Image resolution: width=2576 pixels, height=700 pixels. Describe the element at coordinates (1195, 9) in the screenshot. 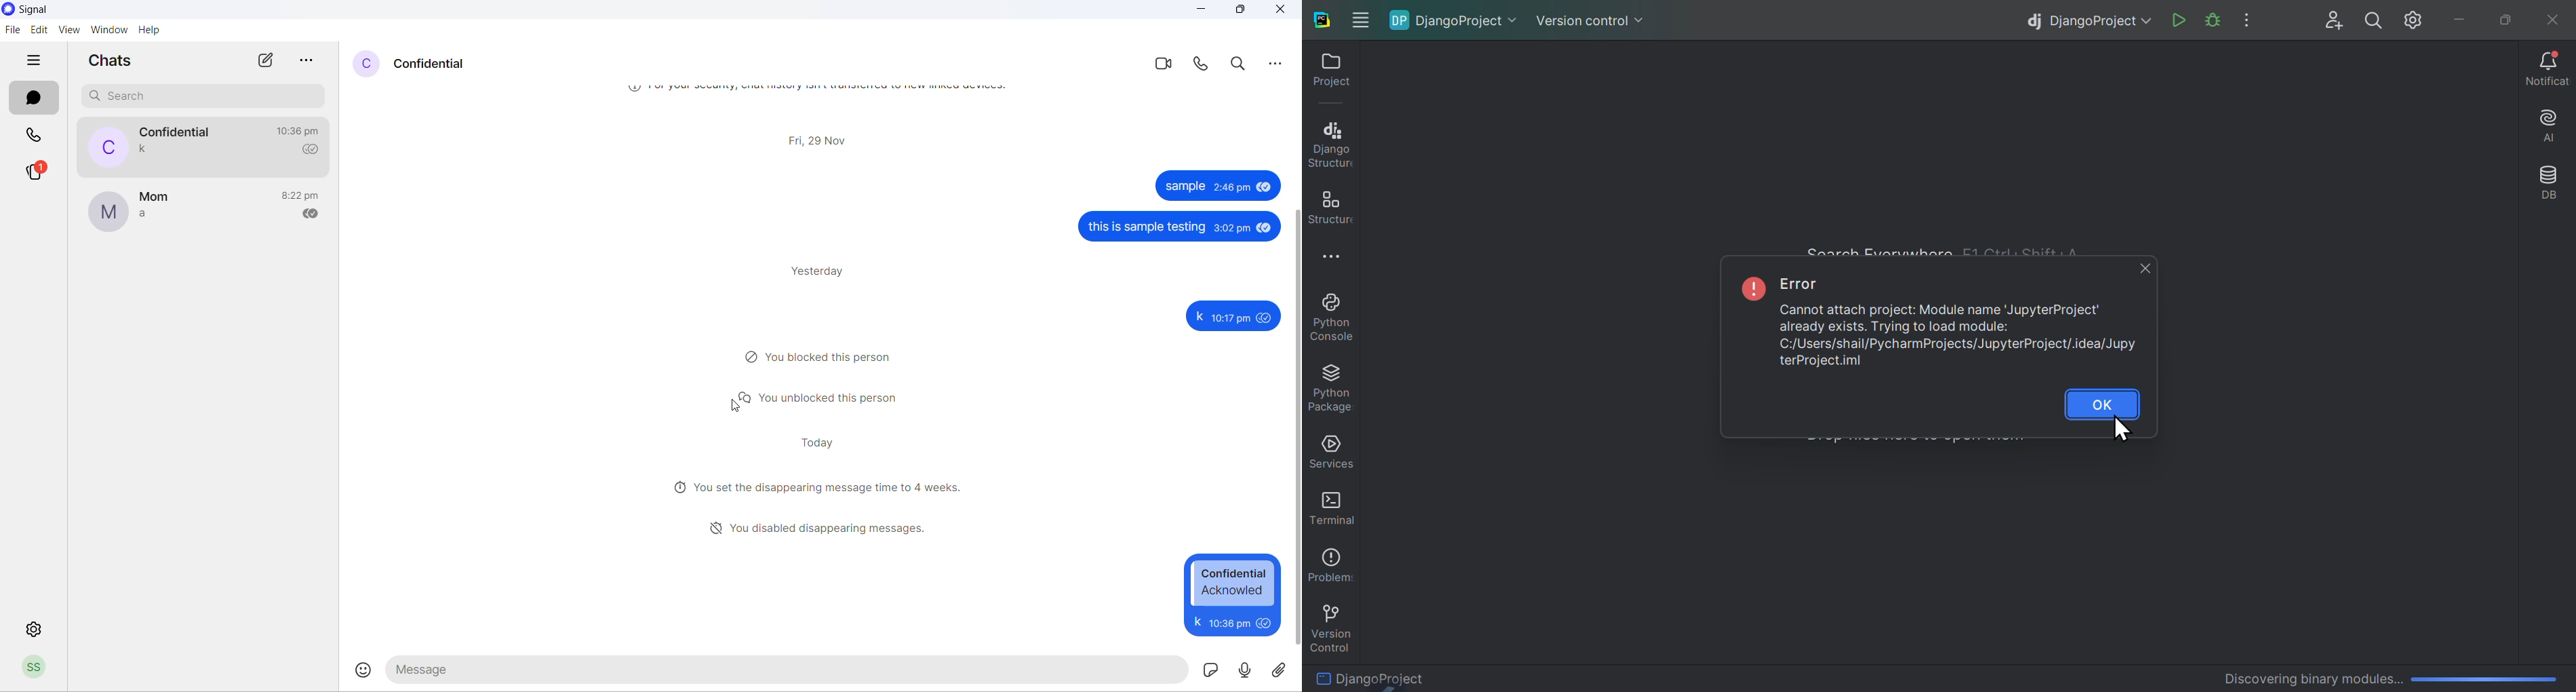

I see `minimize` at that location.